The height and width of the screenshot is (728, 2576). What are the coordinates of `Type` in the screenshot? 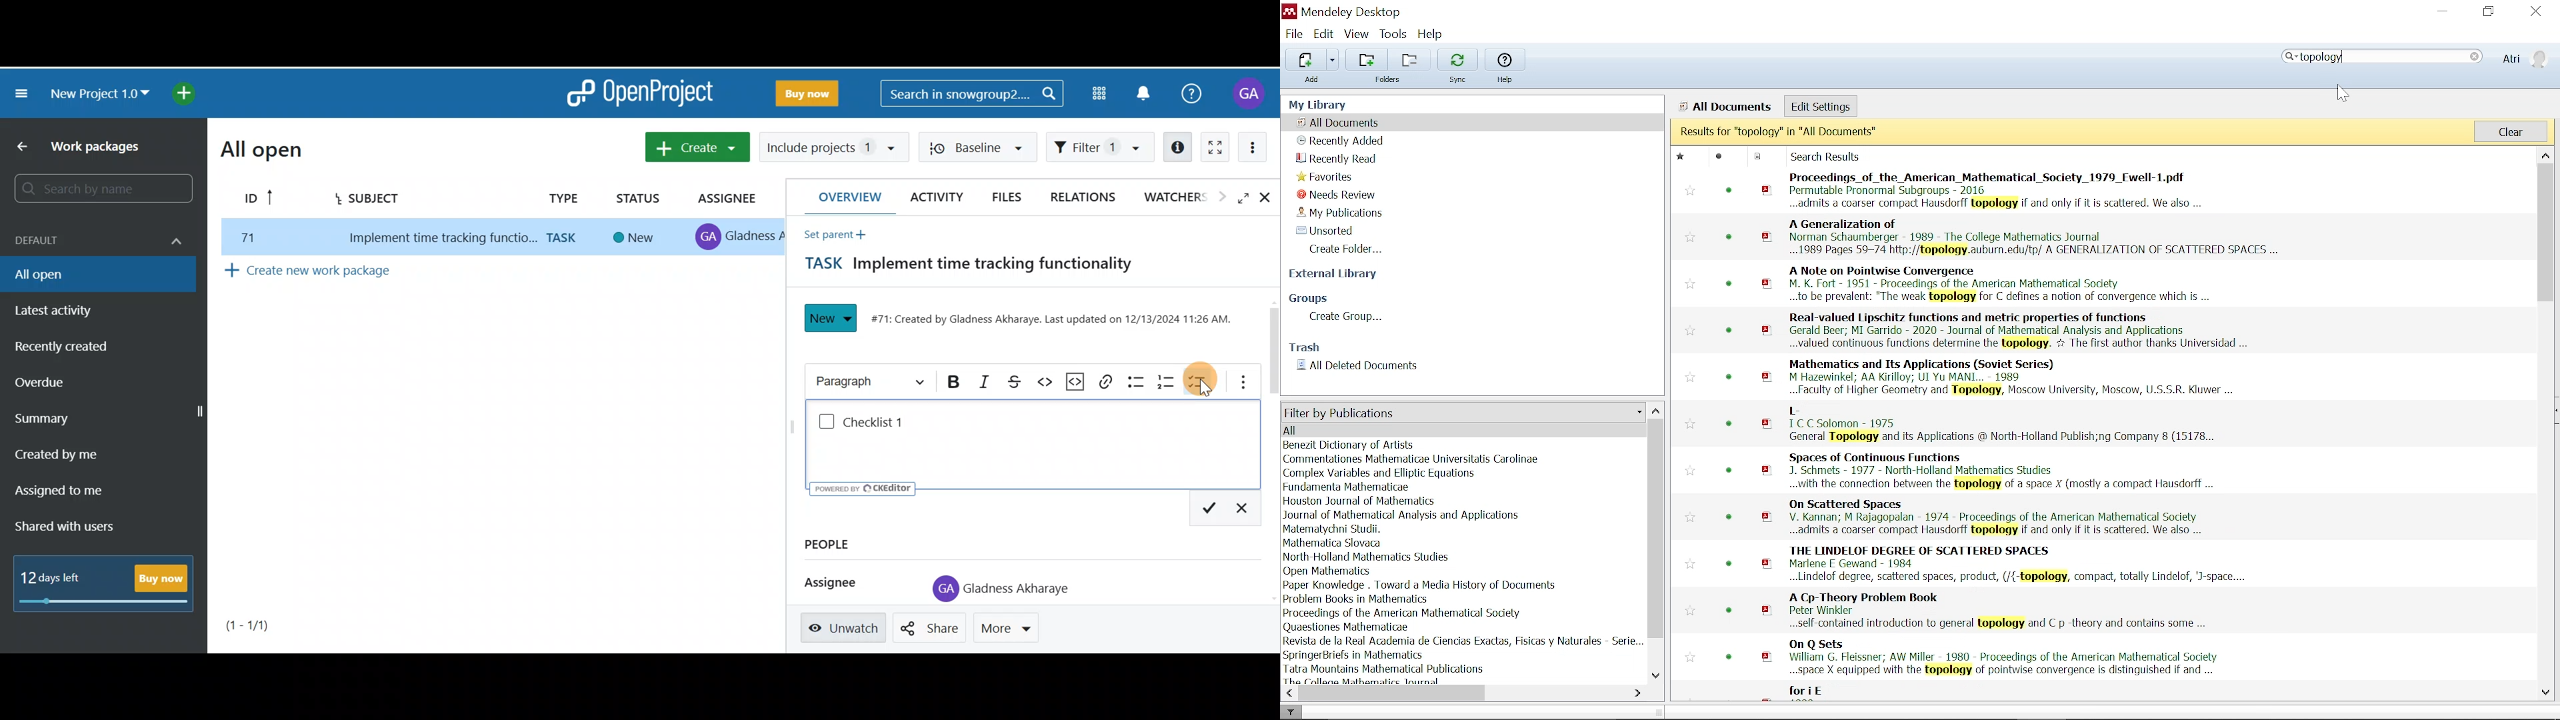 It's located at (561, 197).